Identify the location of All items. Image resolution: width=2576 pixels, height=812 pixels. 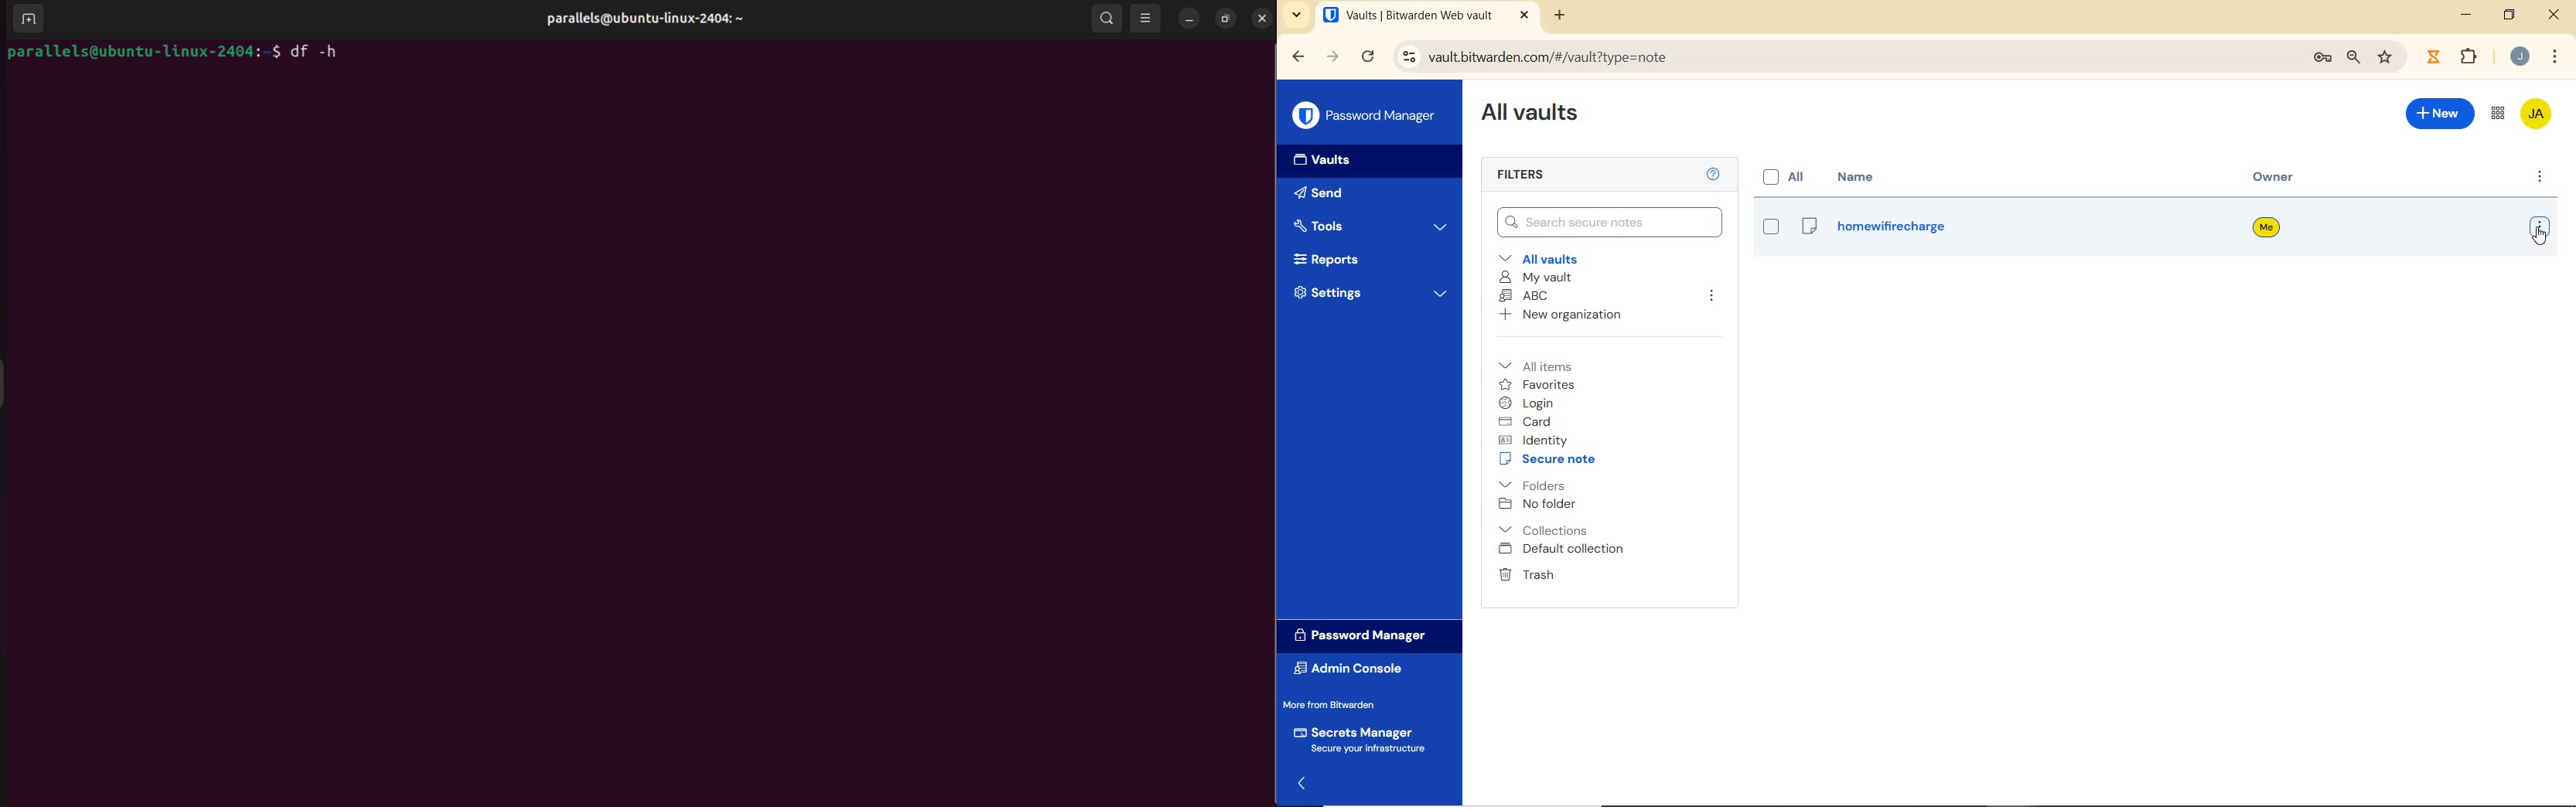
(1547, 364).